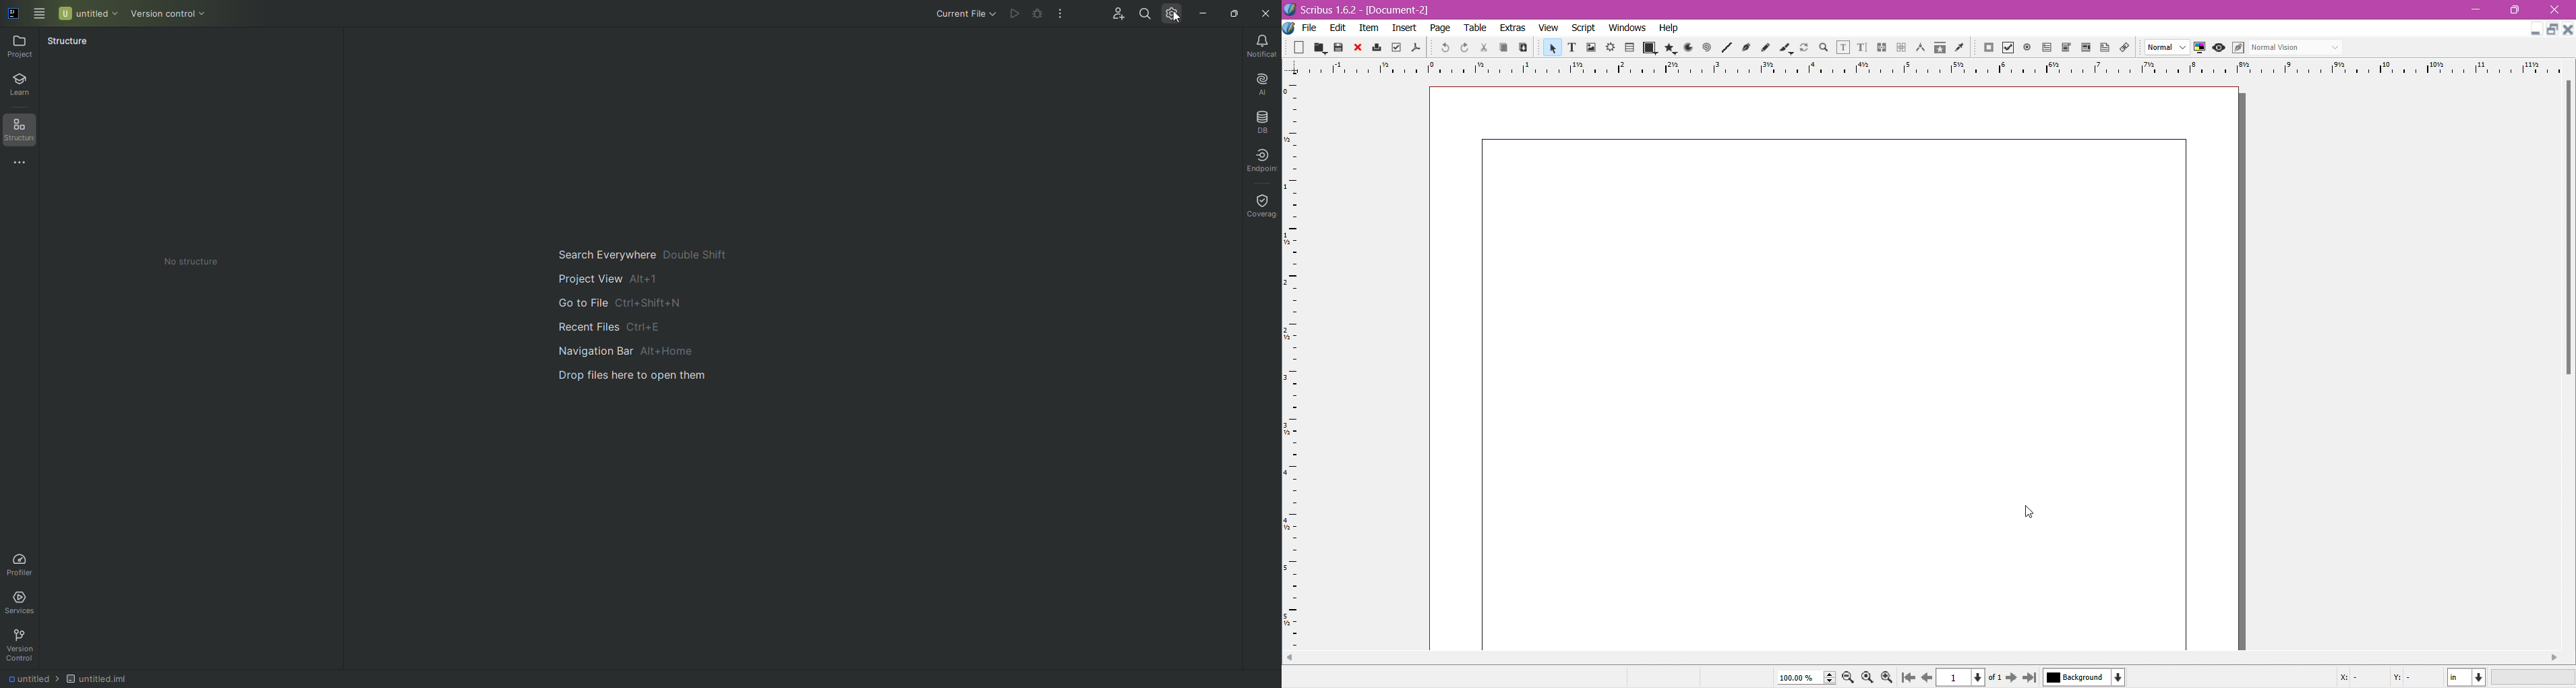 The width and height of the screenshot is (2576, 700). I want to click on Help, so click(1671, 28).